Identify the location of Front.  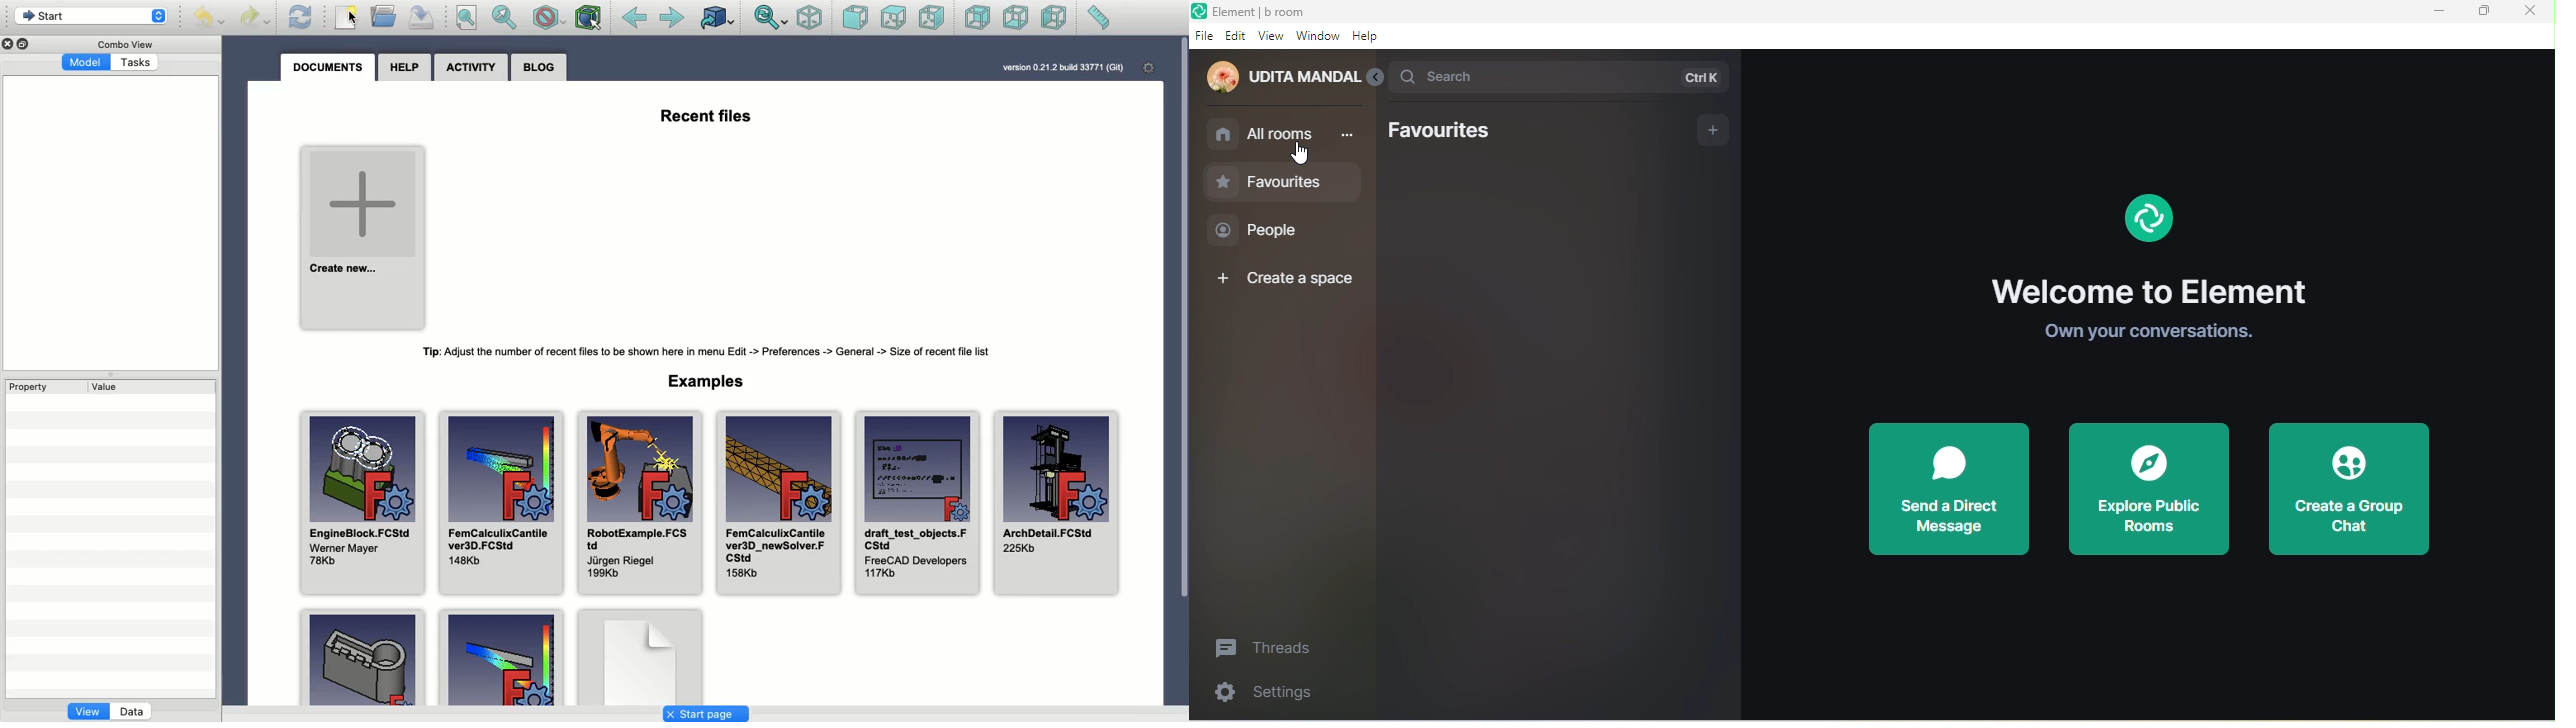
(855, 17).